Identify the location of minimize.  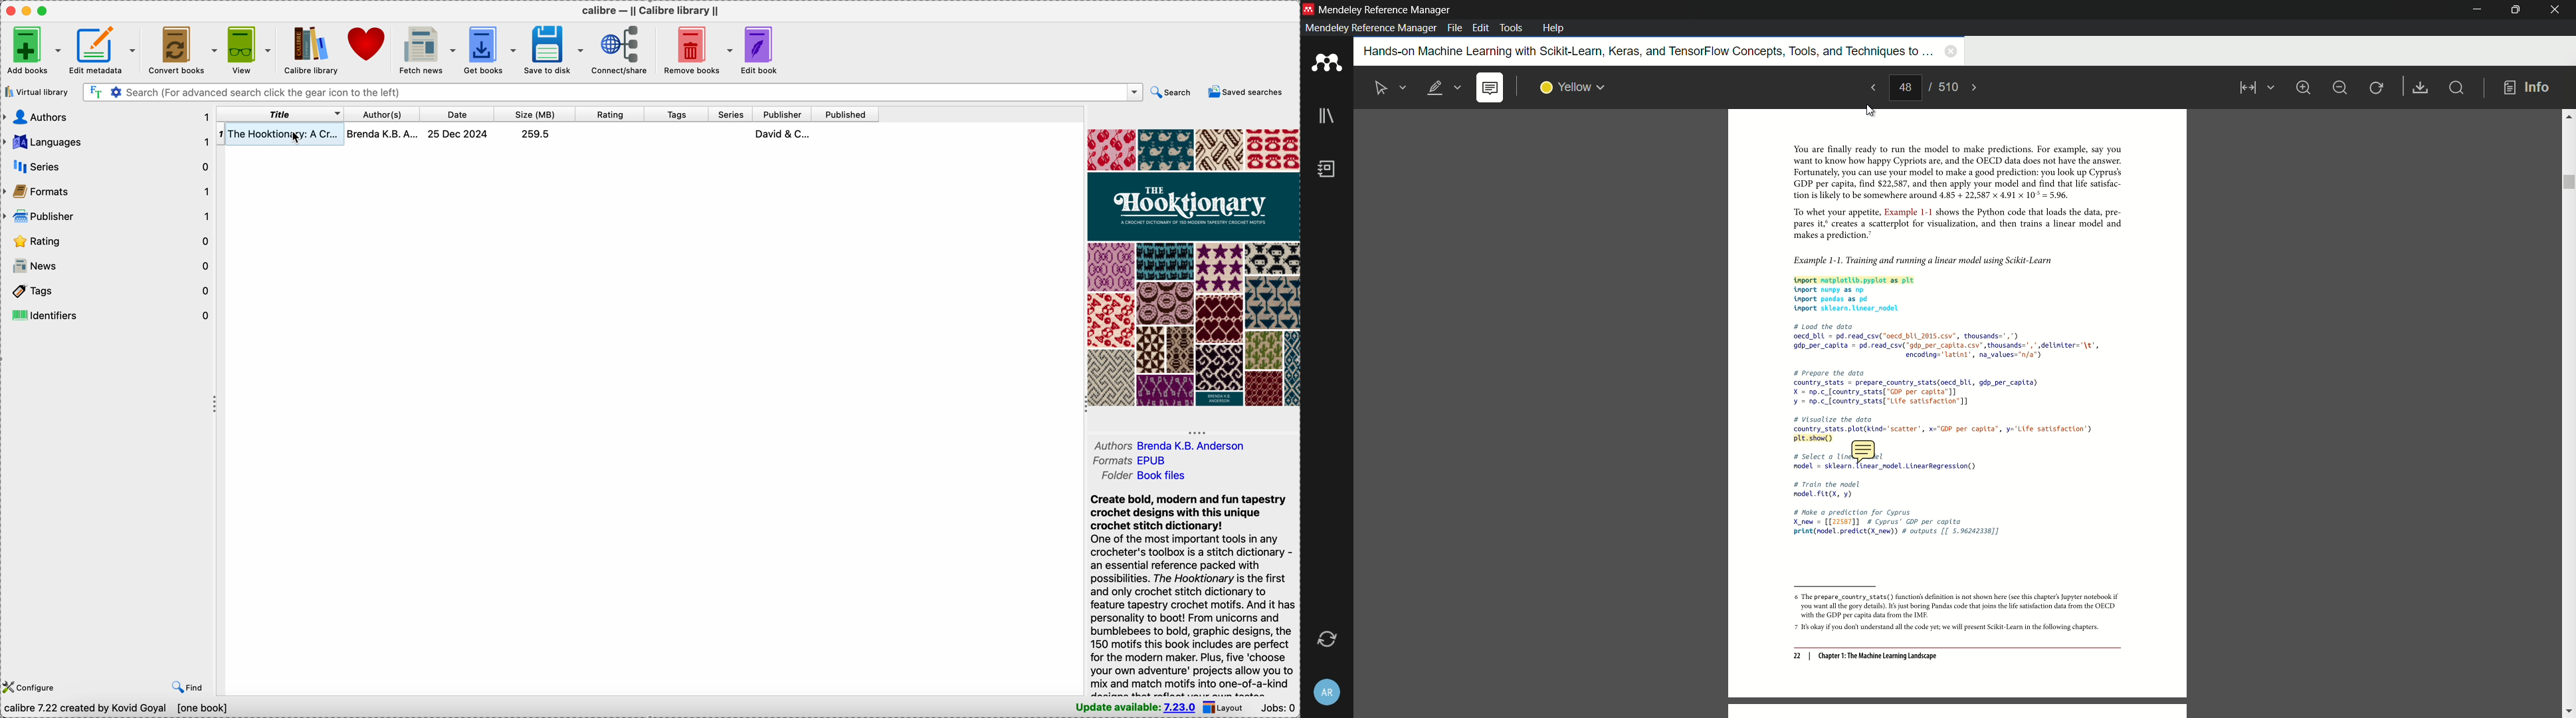
(29, 11).